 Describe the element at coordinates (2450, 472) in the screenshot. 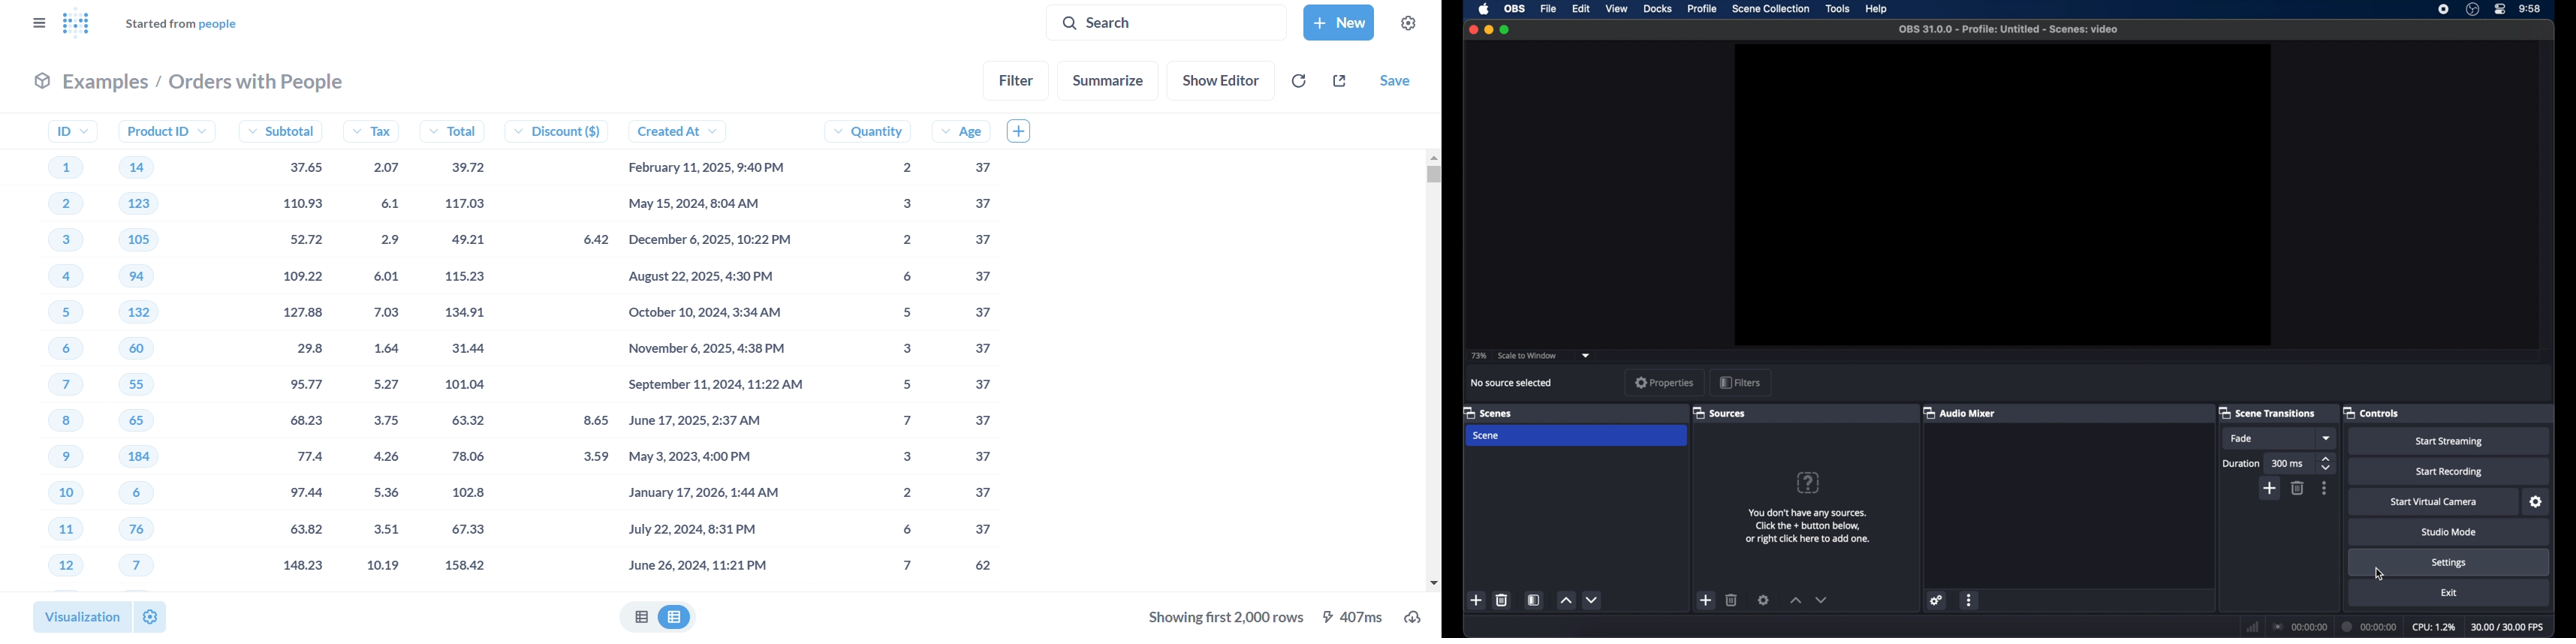

I see `start recording` at that location.